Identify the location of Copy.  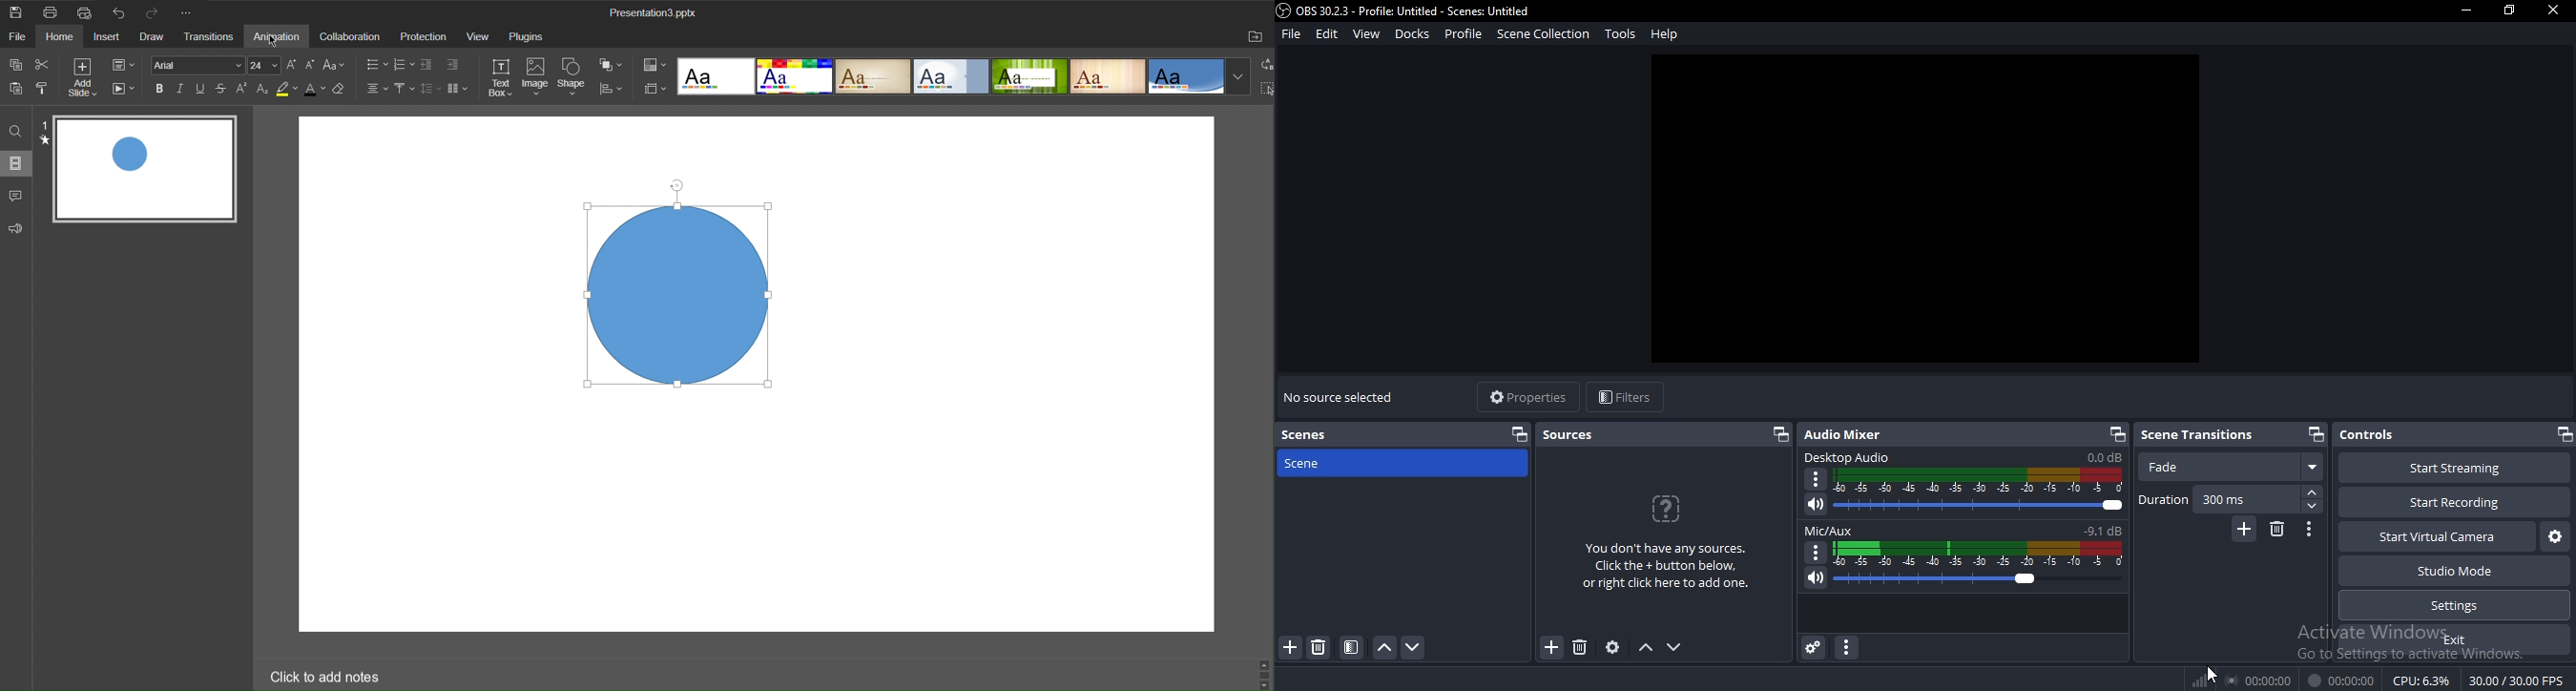
(15, 63).